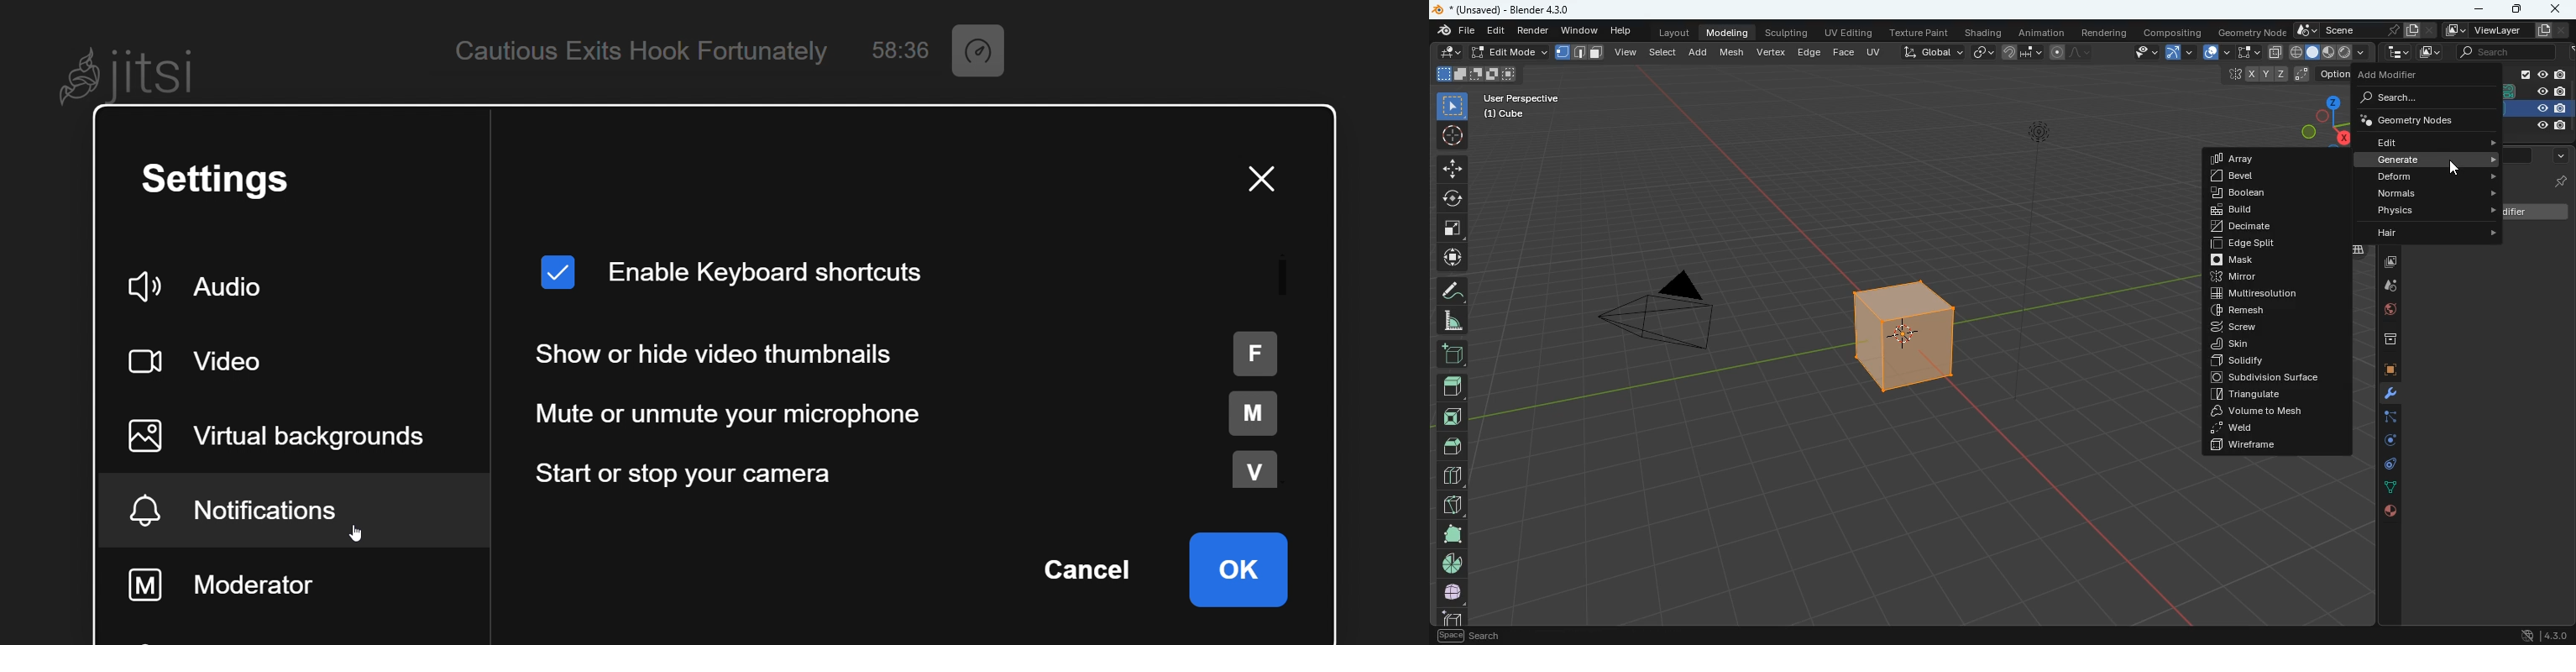  I want to click on dots, so click(2386, 488).